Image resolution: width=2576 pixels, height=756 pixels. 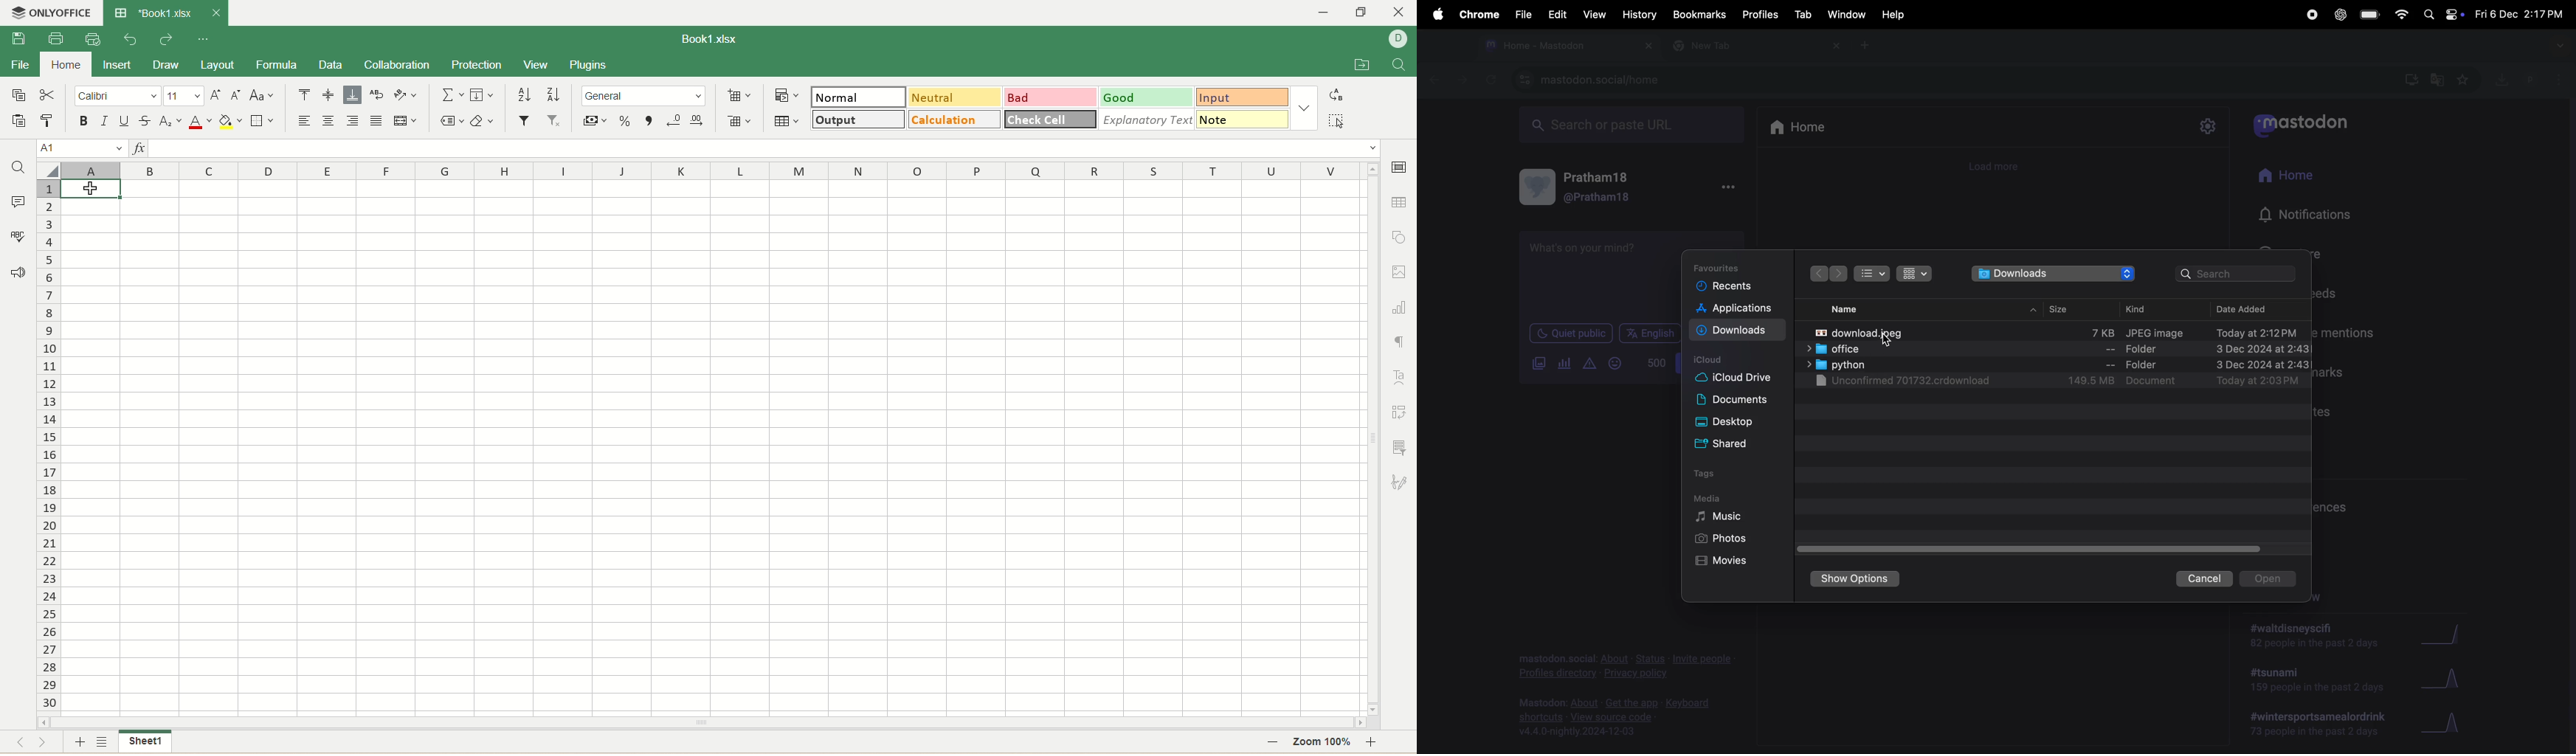 I want to click on walt disney scifi, so click(x=2324, y=631).